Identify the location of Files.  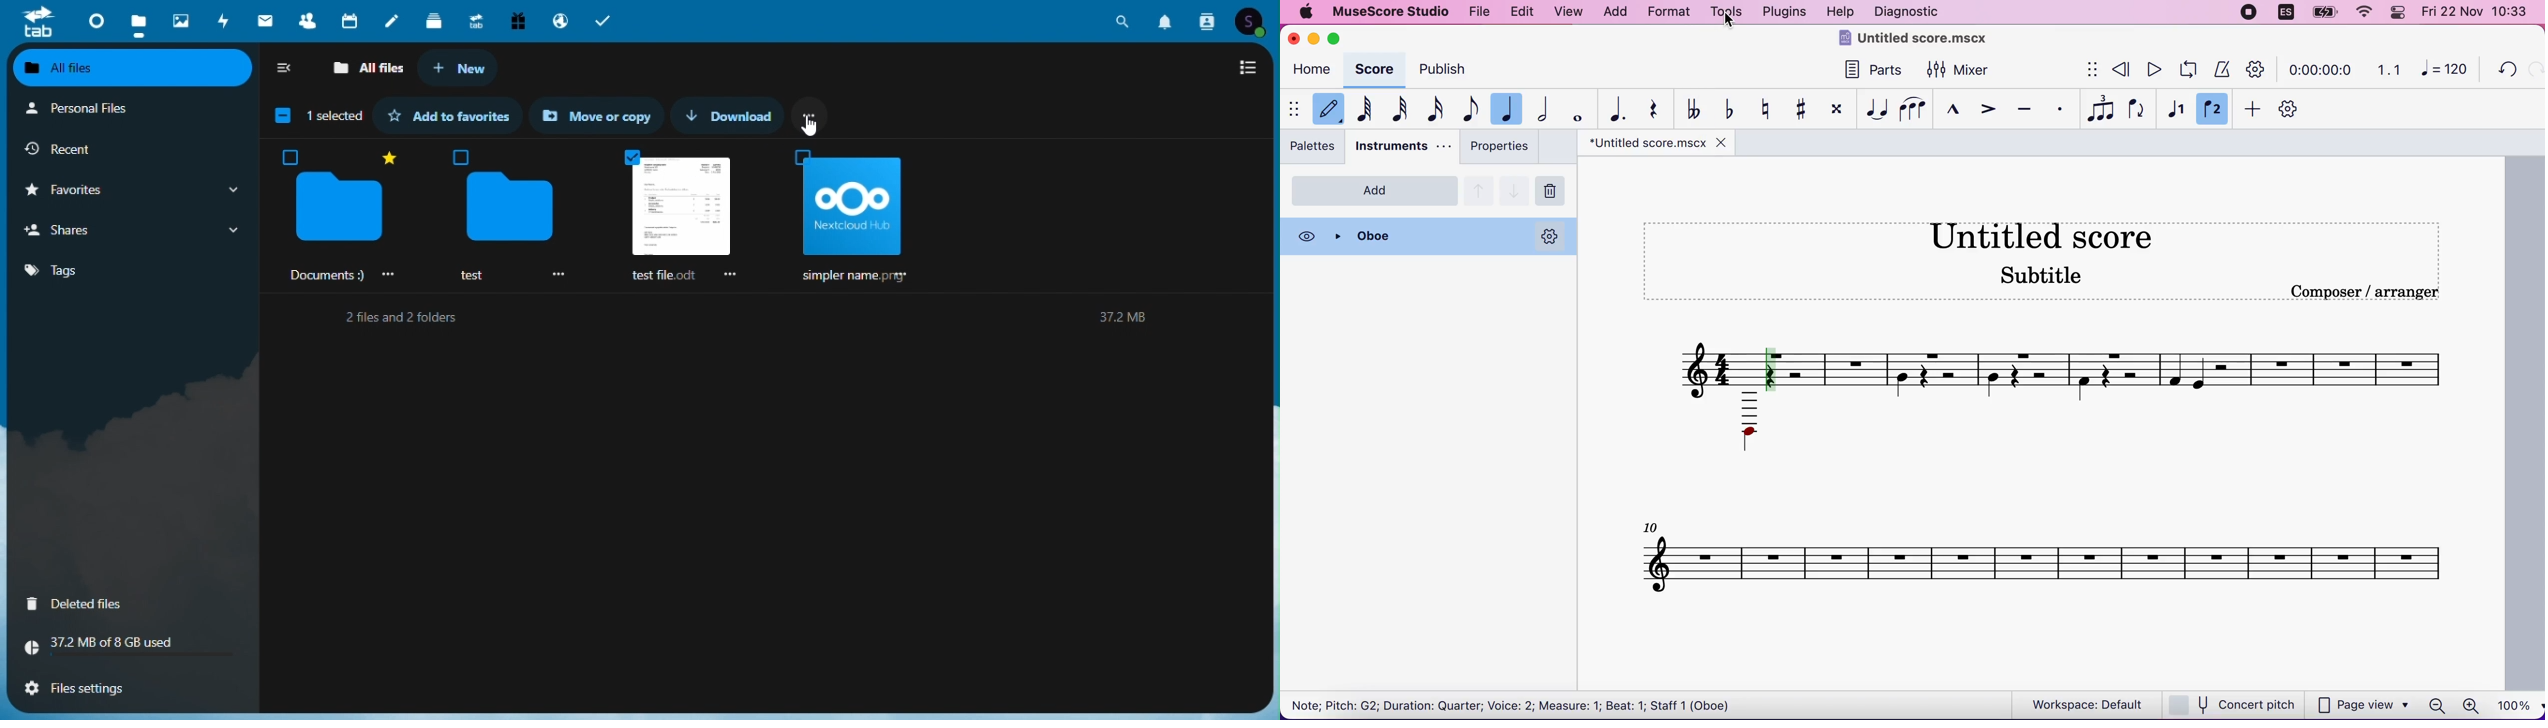
(138, 19).